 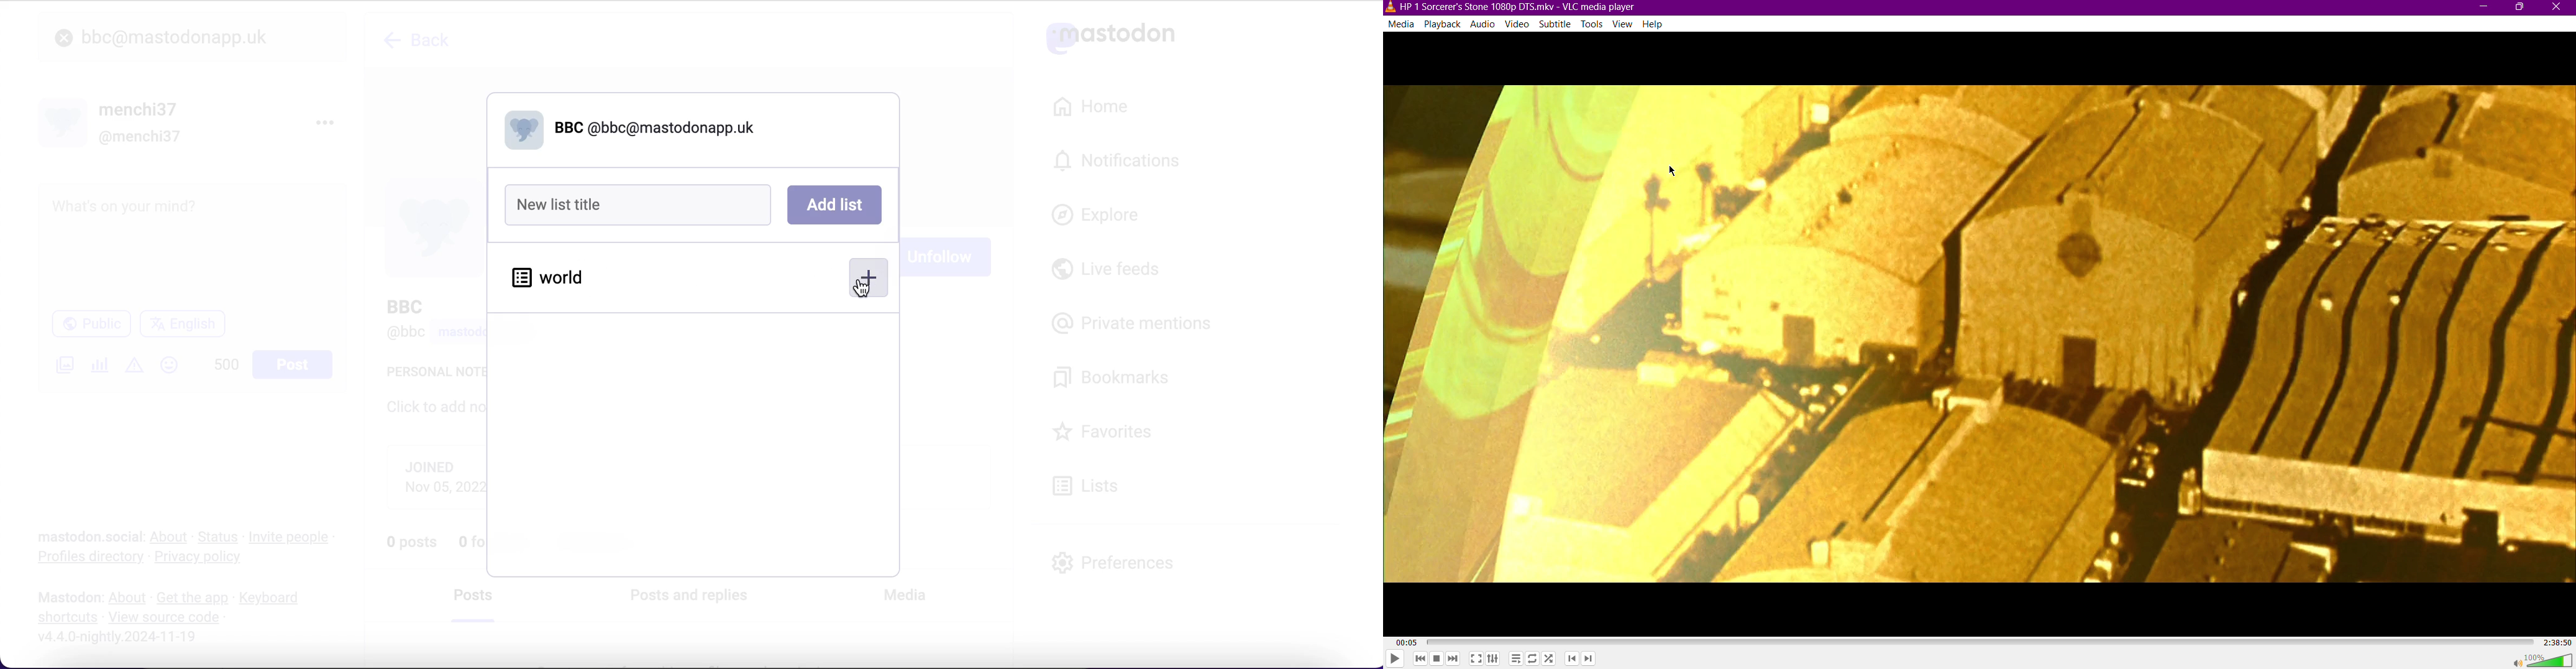 What do you see at coordinates (1980, 333) in the screenshot?
I see `Video Display` at bounding box center [1980, 333].